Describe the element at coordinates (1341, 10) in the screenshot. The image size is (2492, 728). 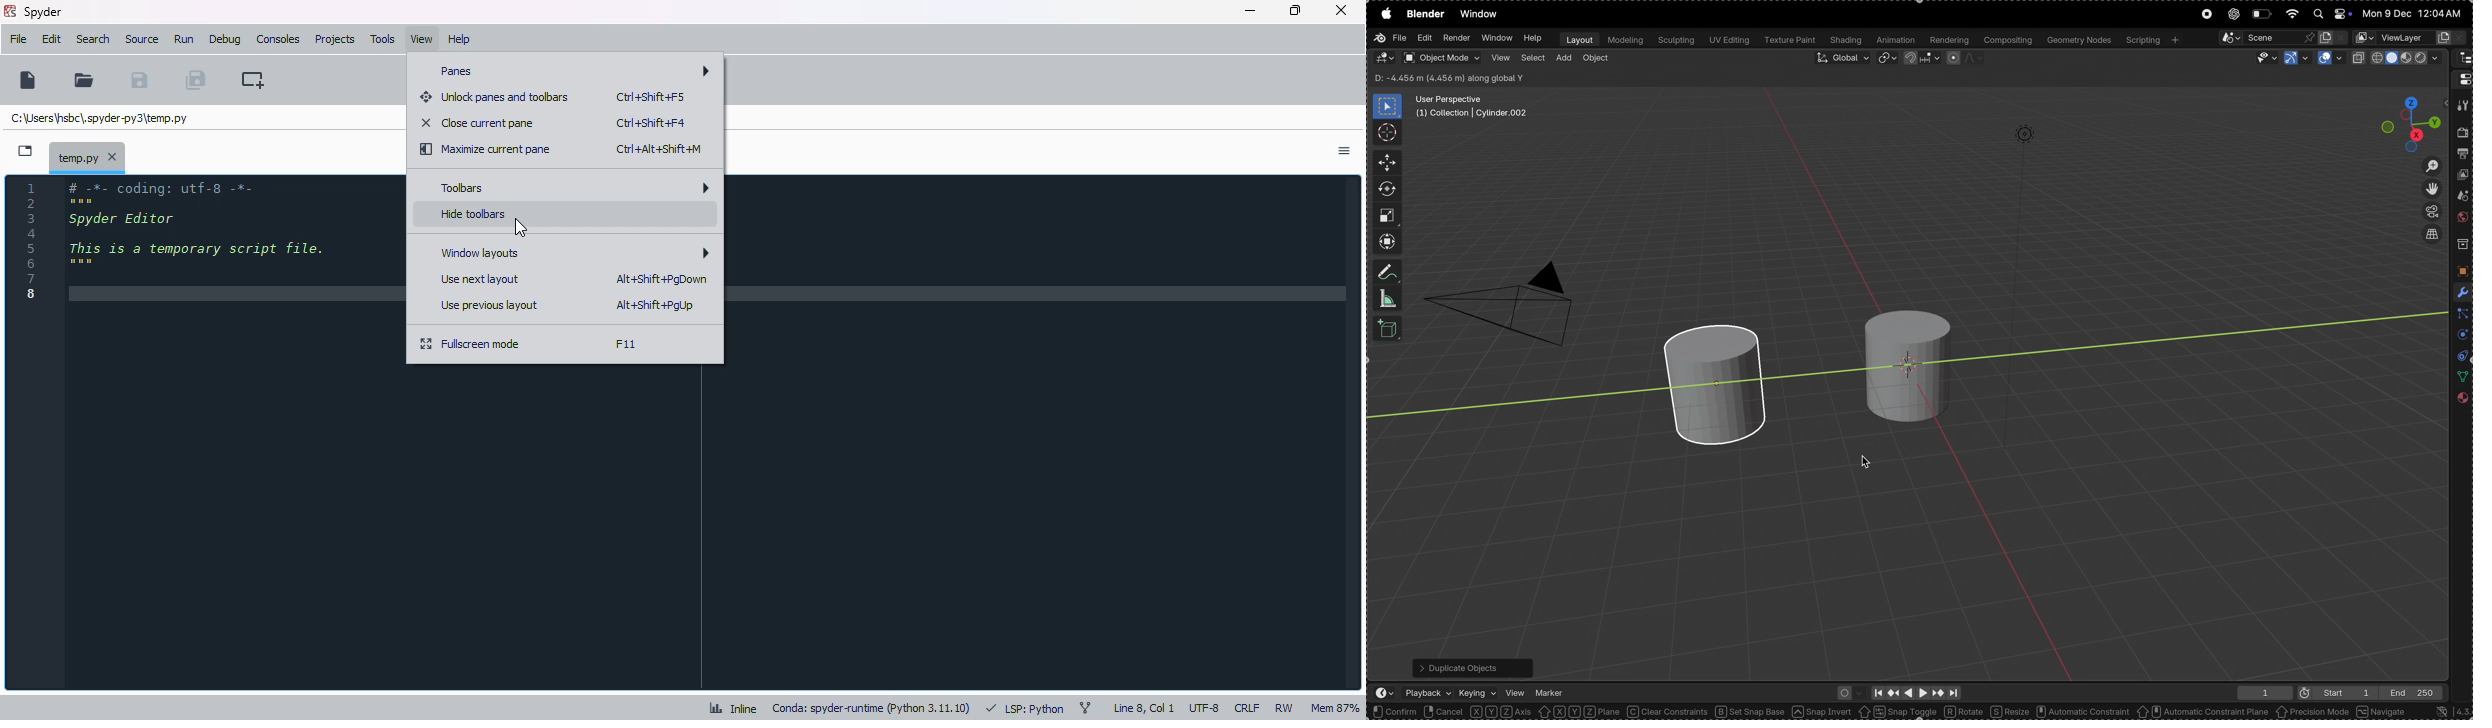
I see `close` at that location.